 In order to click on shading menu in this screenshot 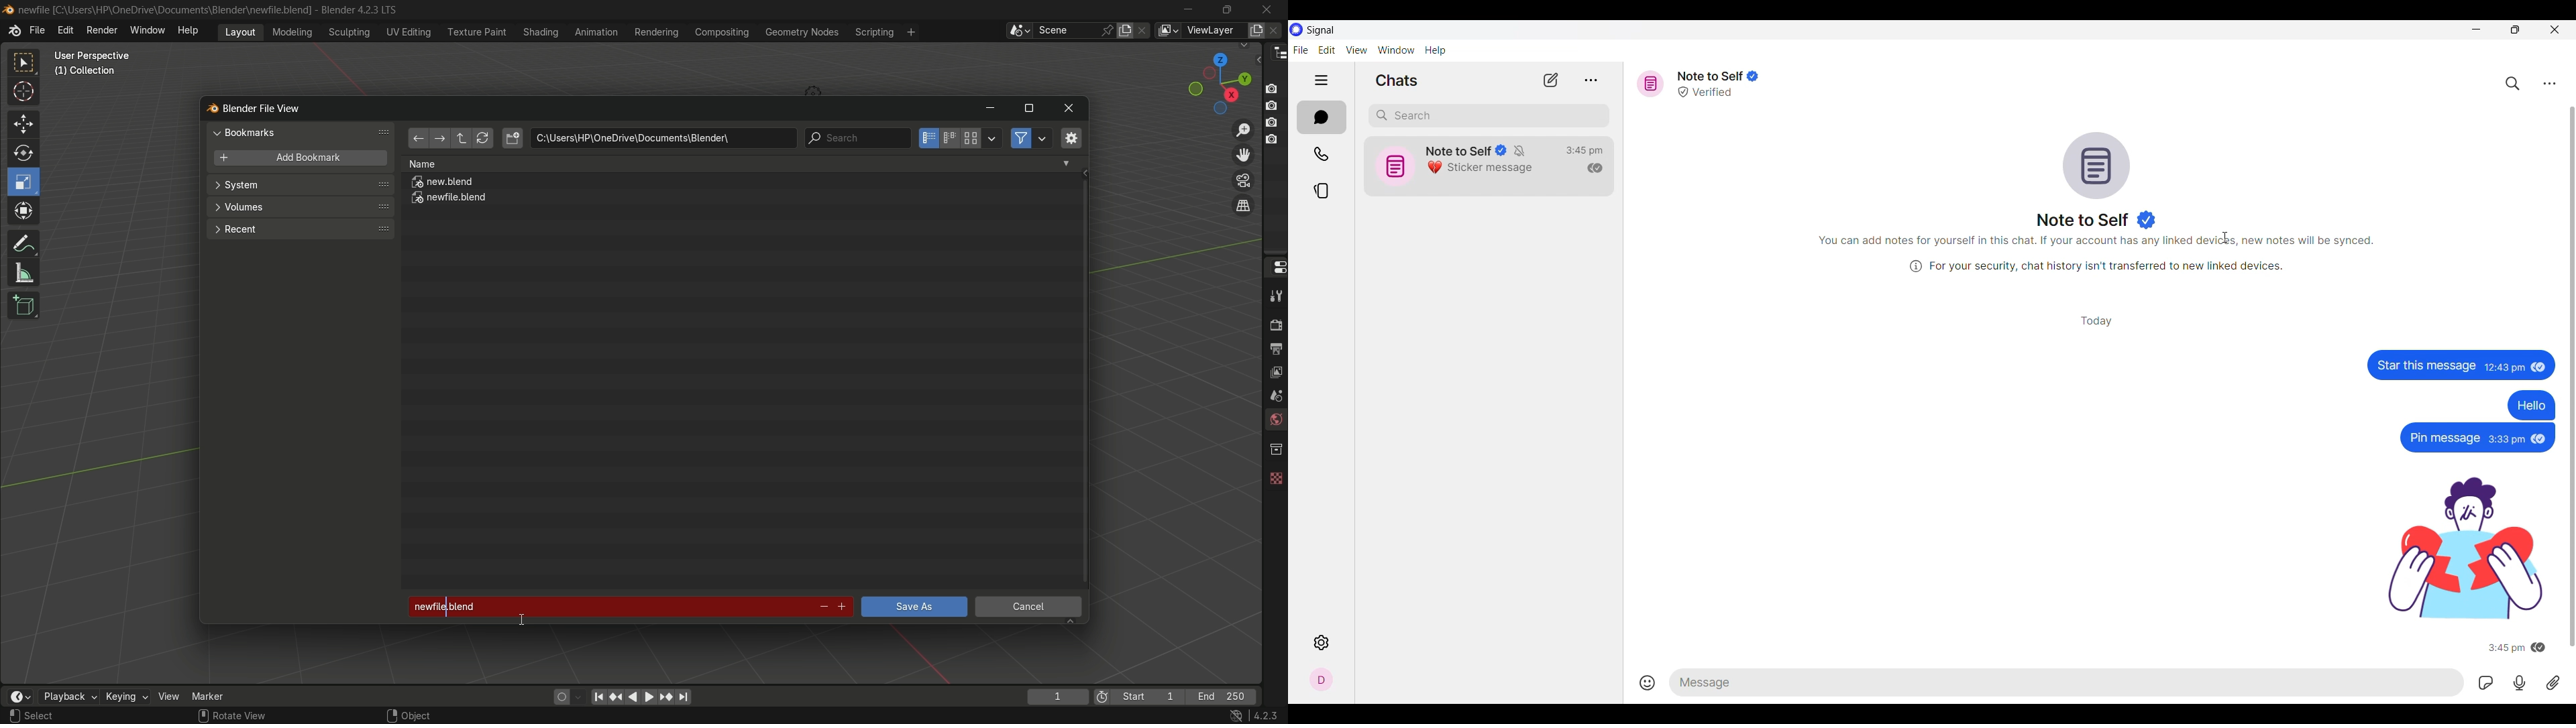, I will do `click(539, 32)`.